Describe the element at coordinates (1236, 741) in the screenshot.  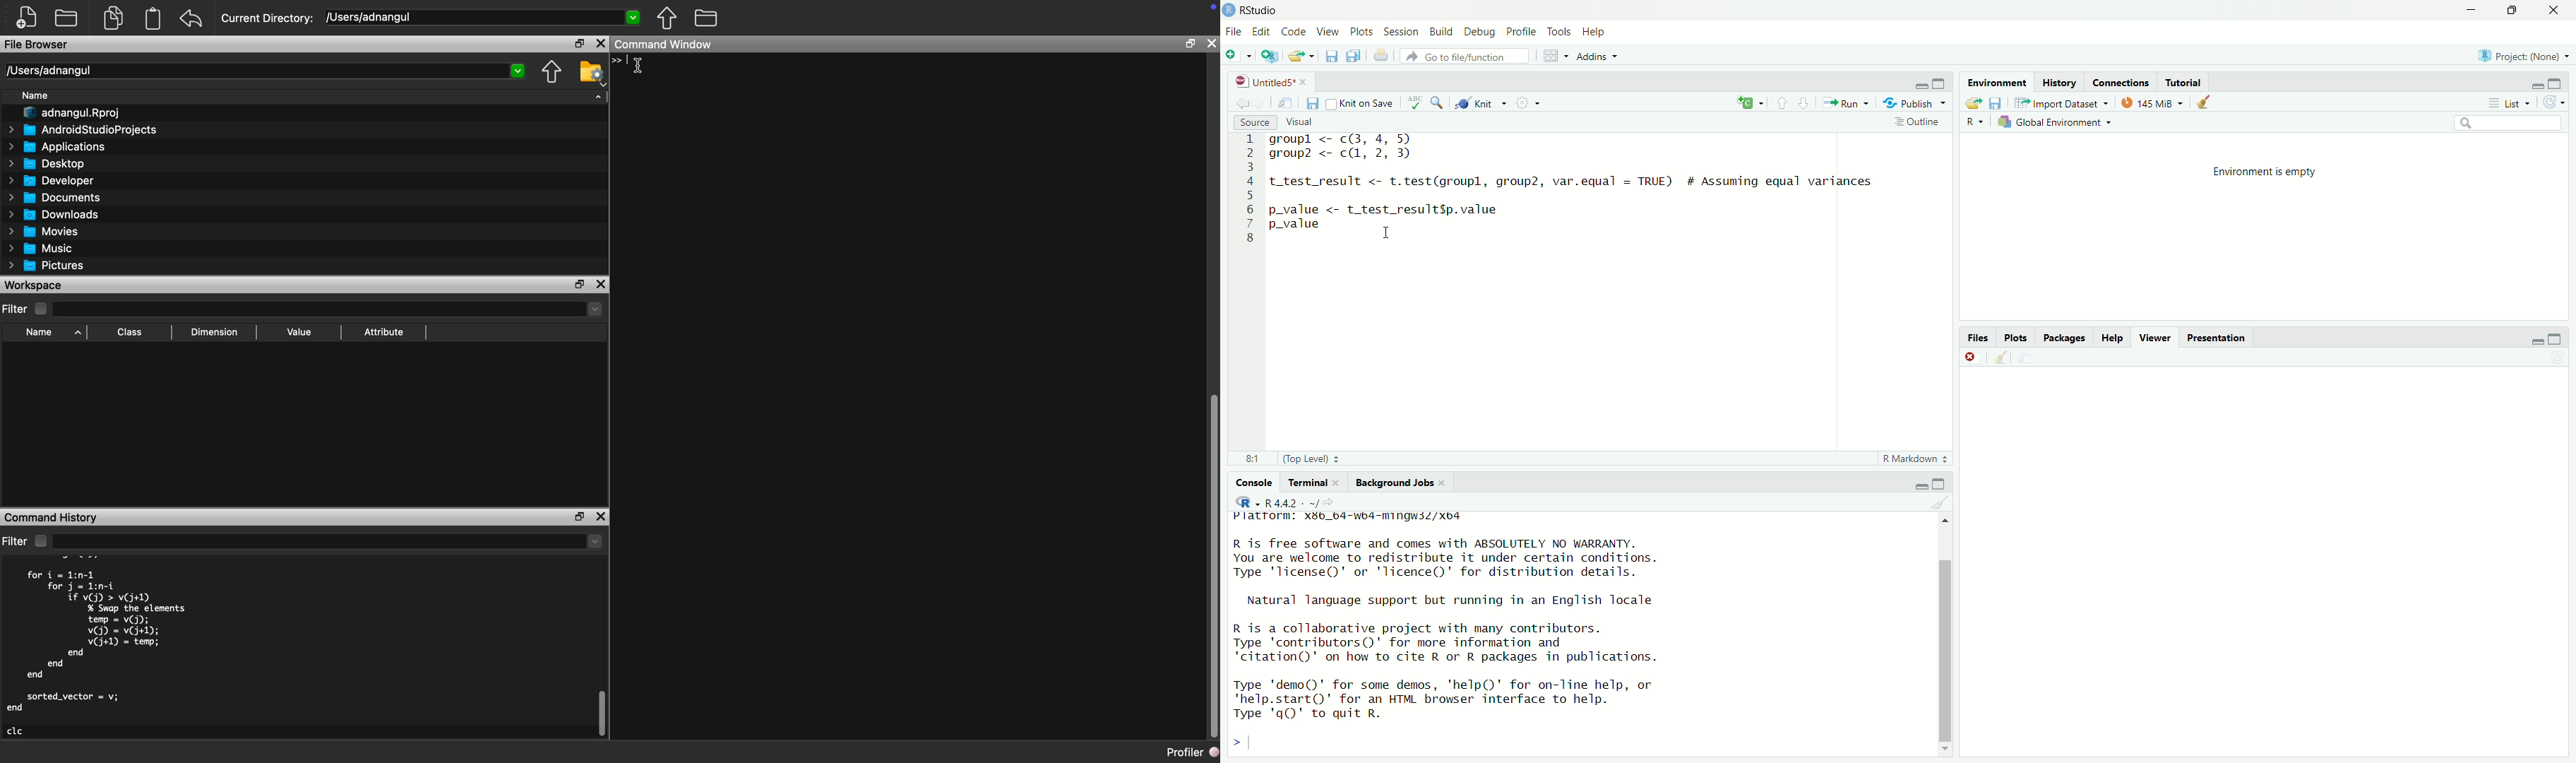
I see `prompt cursor` at that location.